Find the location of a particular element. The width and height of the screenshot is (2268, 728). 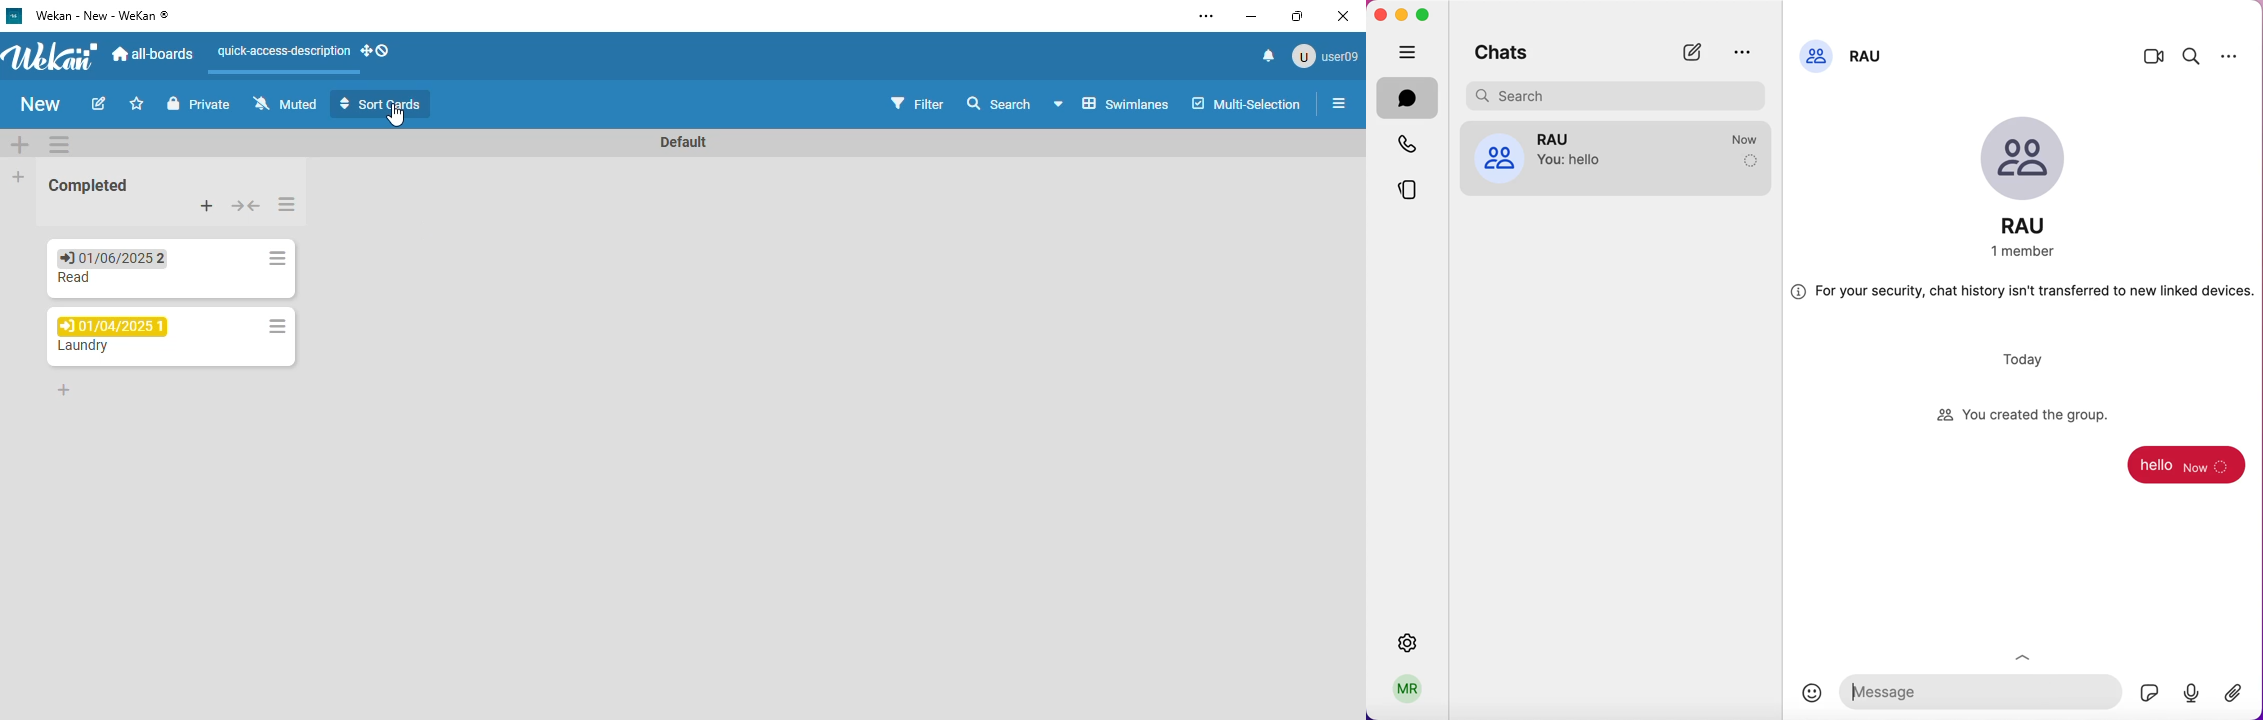

logo is located at coordinates (15, 15).